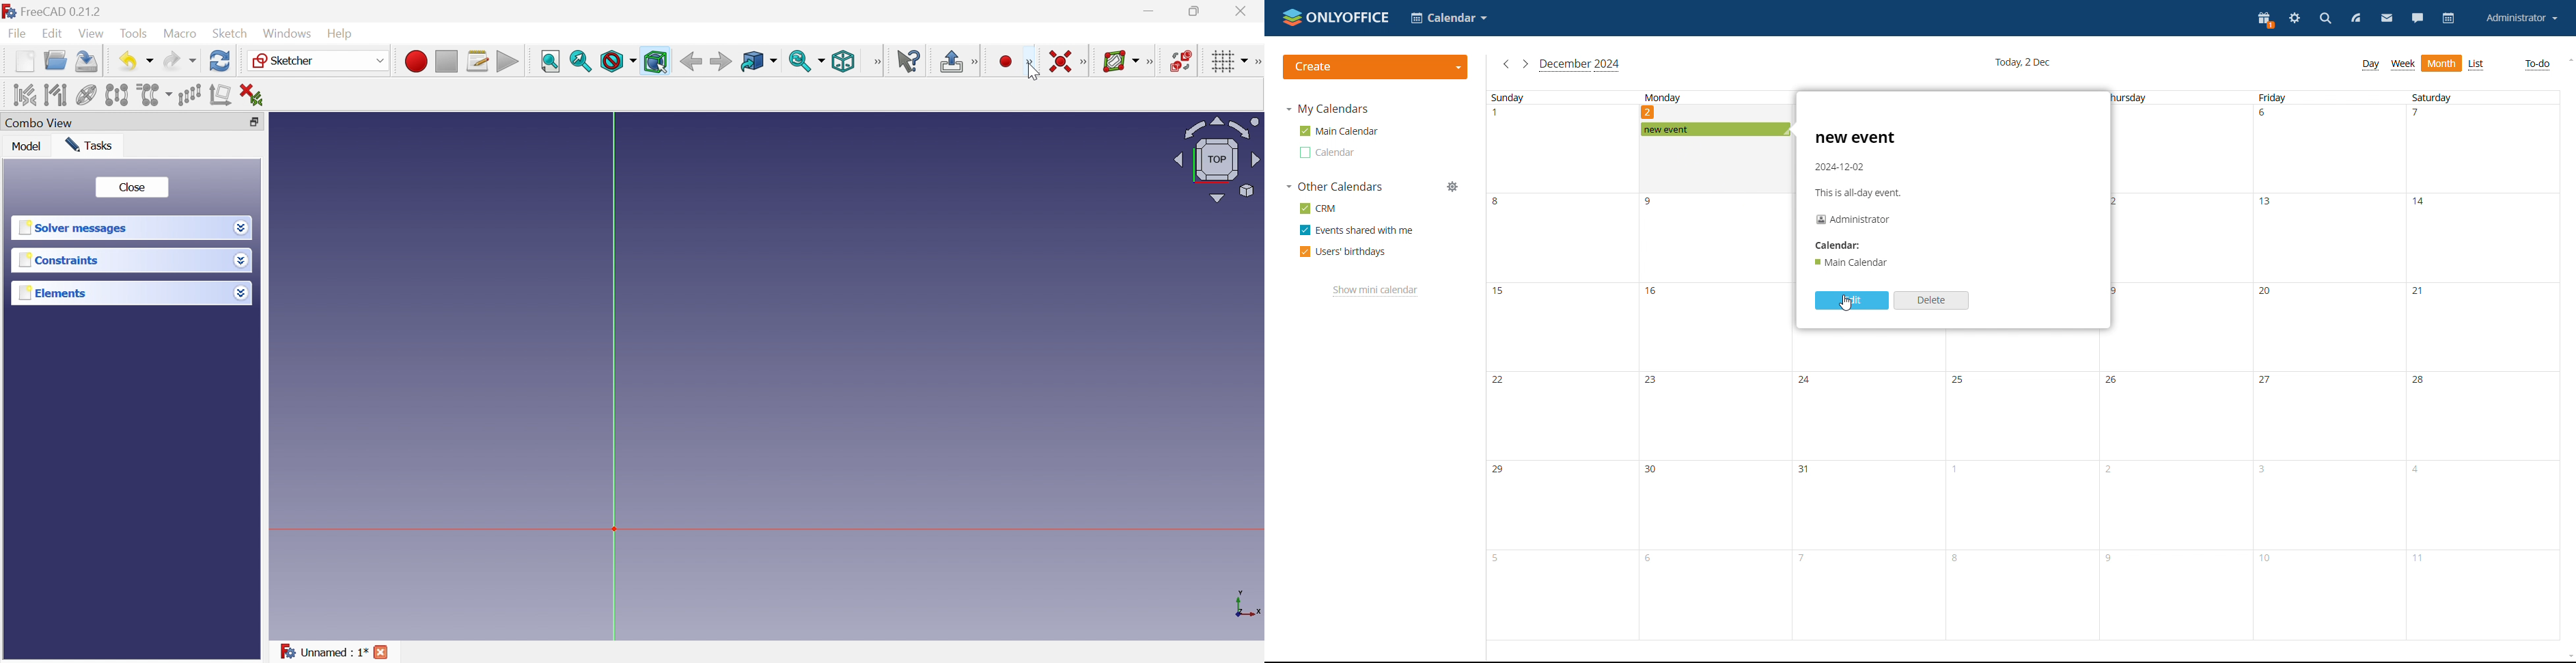 The height and width of the screenshot is (672, 2576). What do you see at coordinates (323, 652) in the screenshot?
I see `Unnamed : 1` at bounding box center [323, 652].